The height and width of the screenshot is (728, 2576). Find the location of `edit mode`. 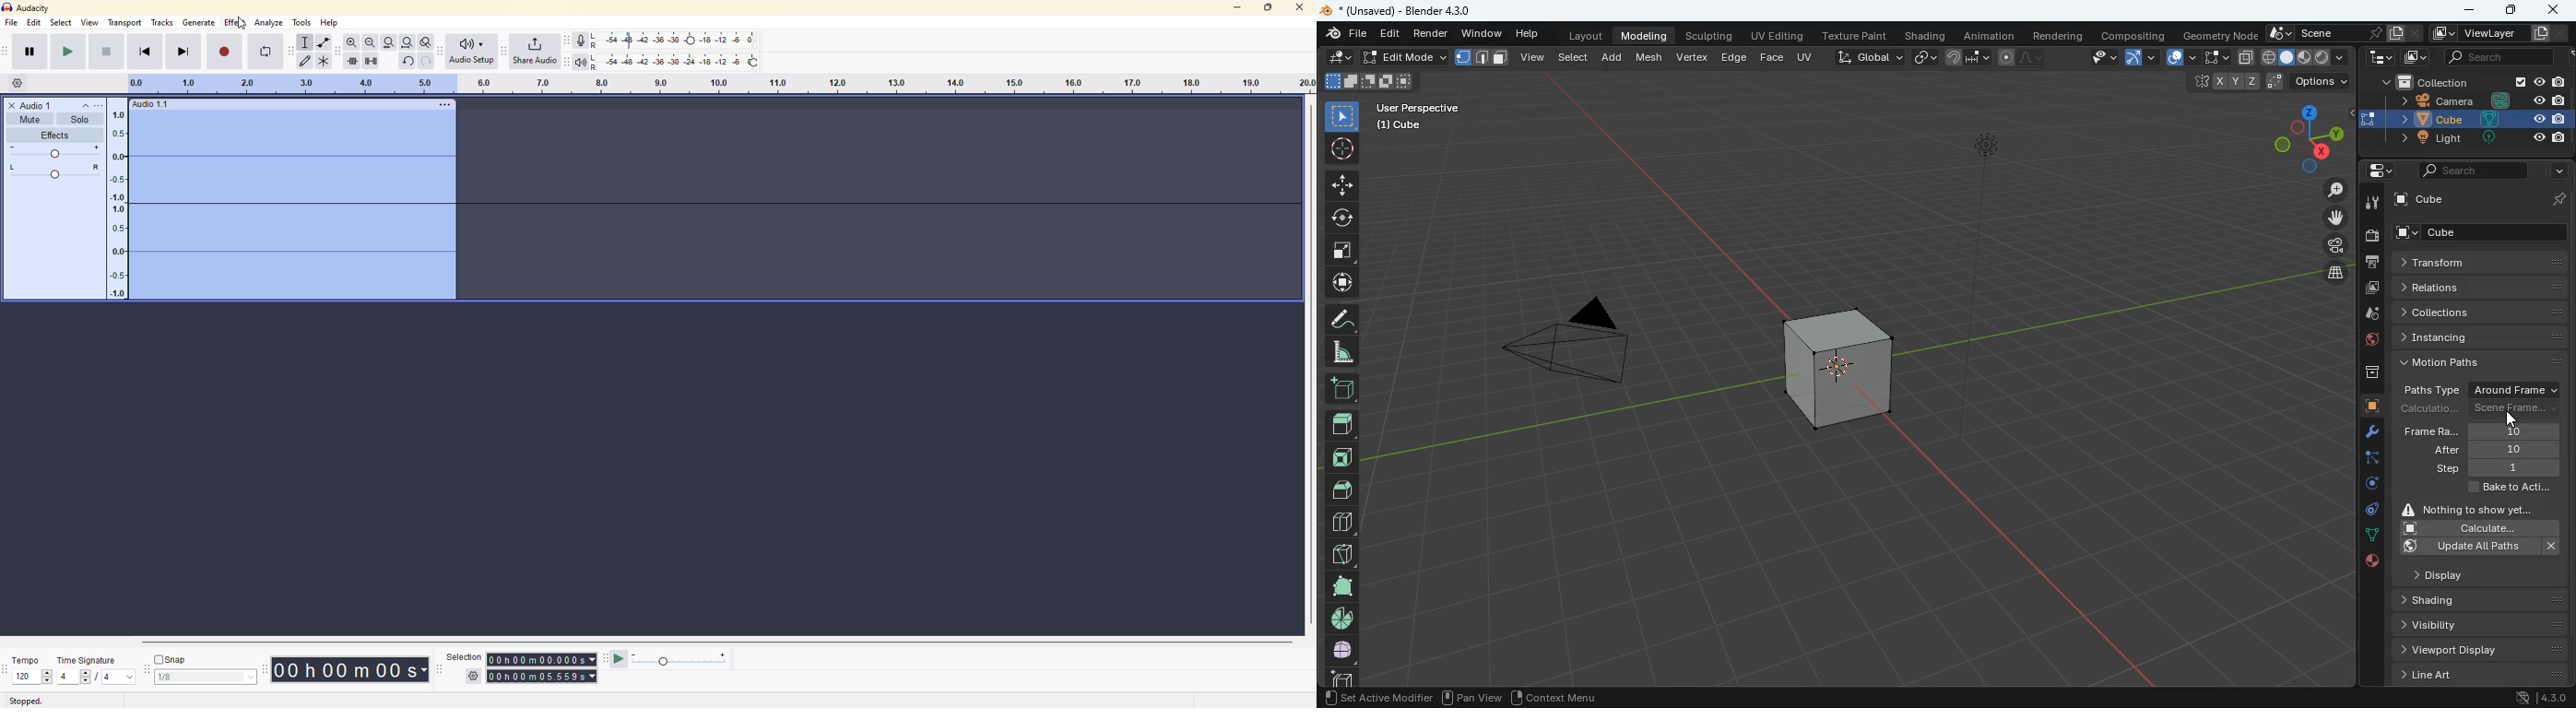

edit mode is located at coordinates (1405, 57).